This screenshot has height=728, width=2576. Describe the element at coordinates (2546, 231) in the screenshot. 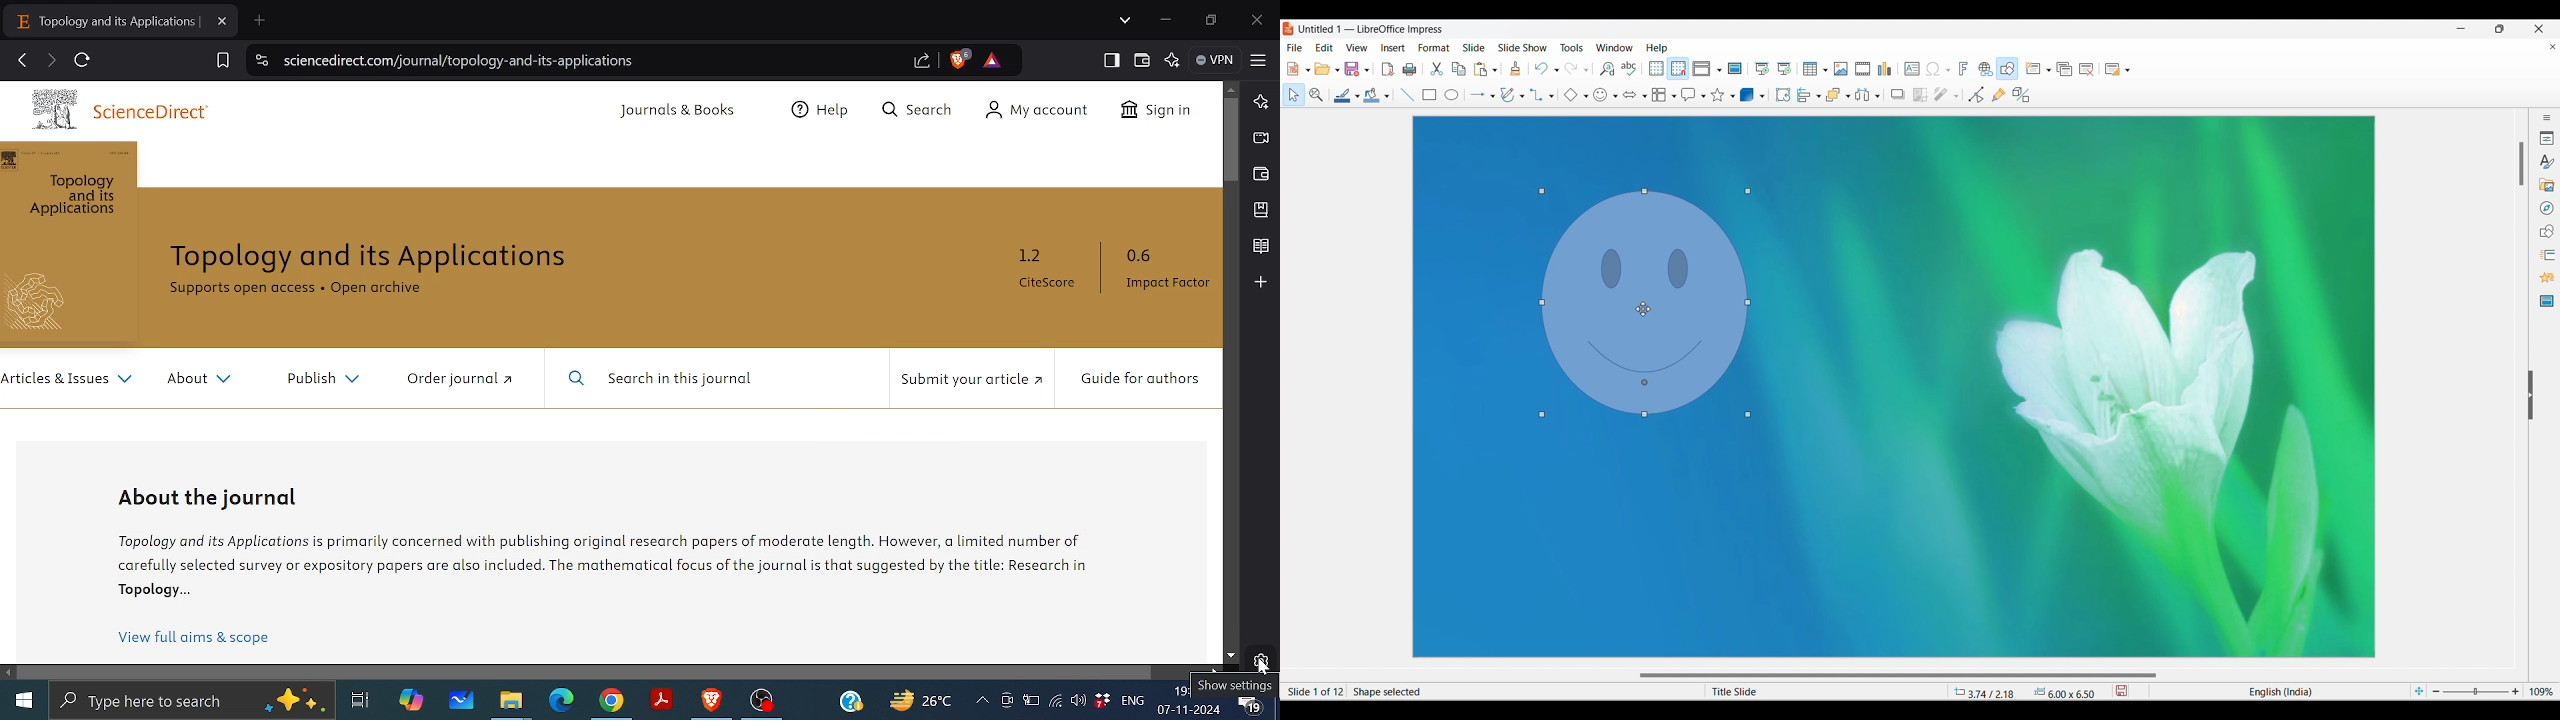

I see `Shapes` at that location.